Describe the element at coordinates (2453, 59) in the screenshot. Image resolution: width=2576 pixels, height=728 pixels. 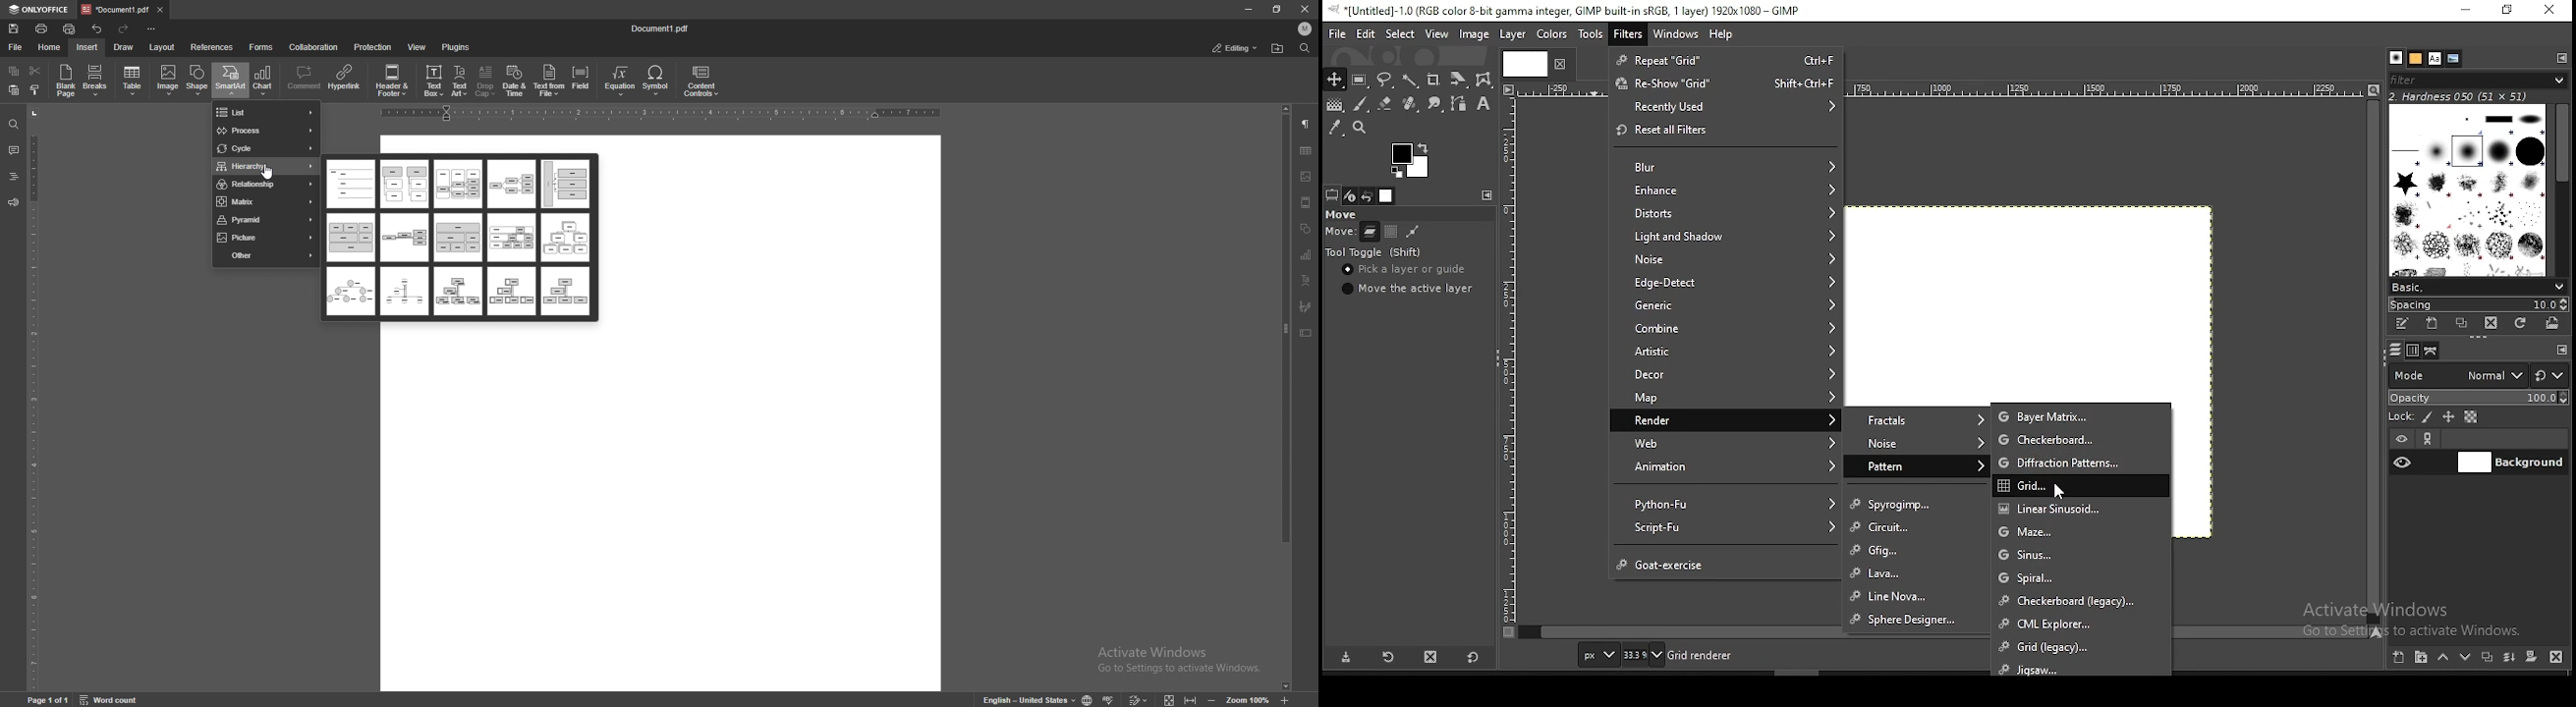
I see `document history` at that location.